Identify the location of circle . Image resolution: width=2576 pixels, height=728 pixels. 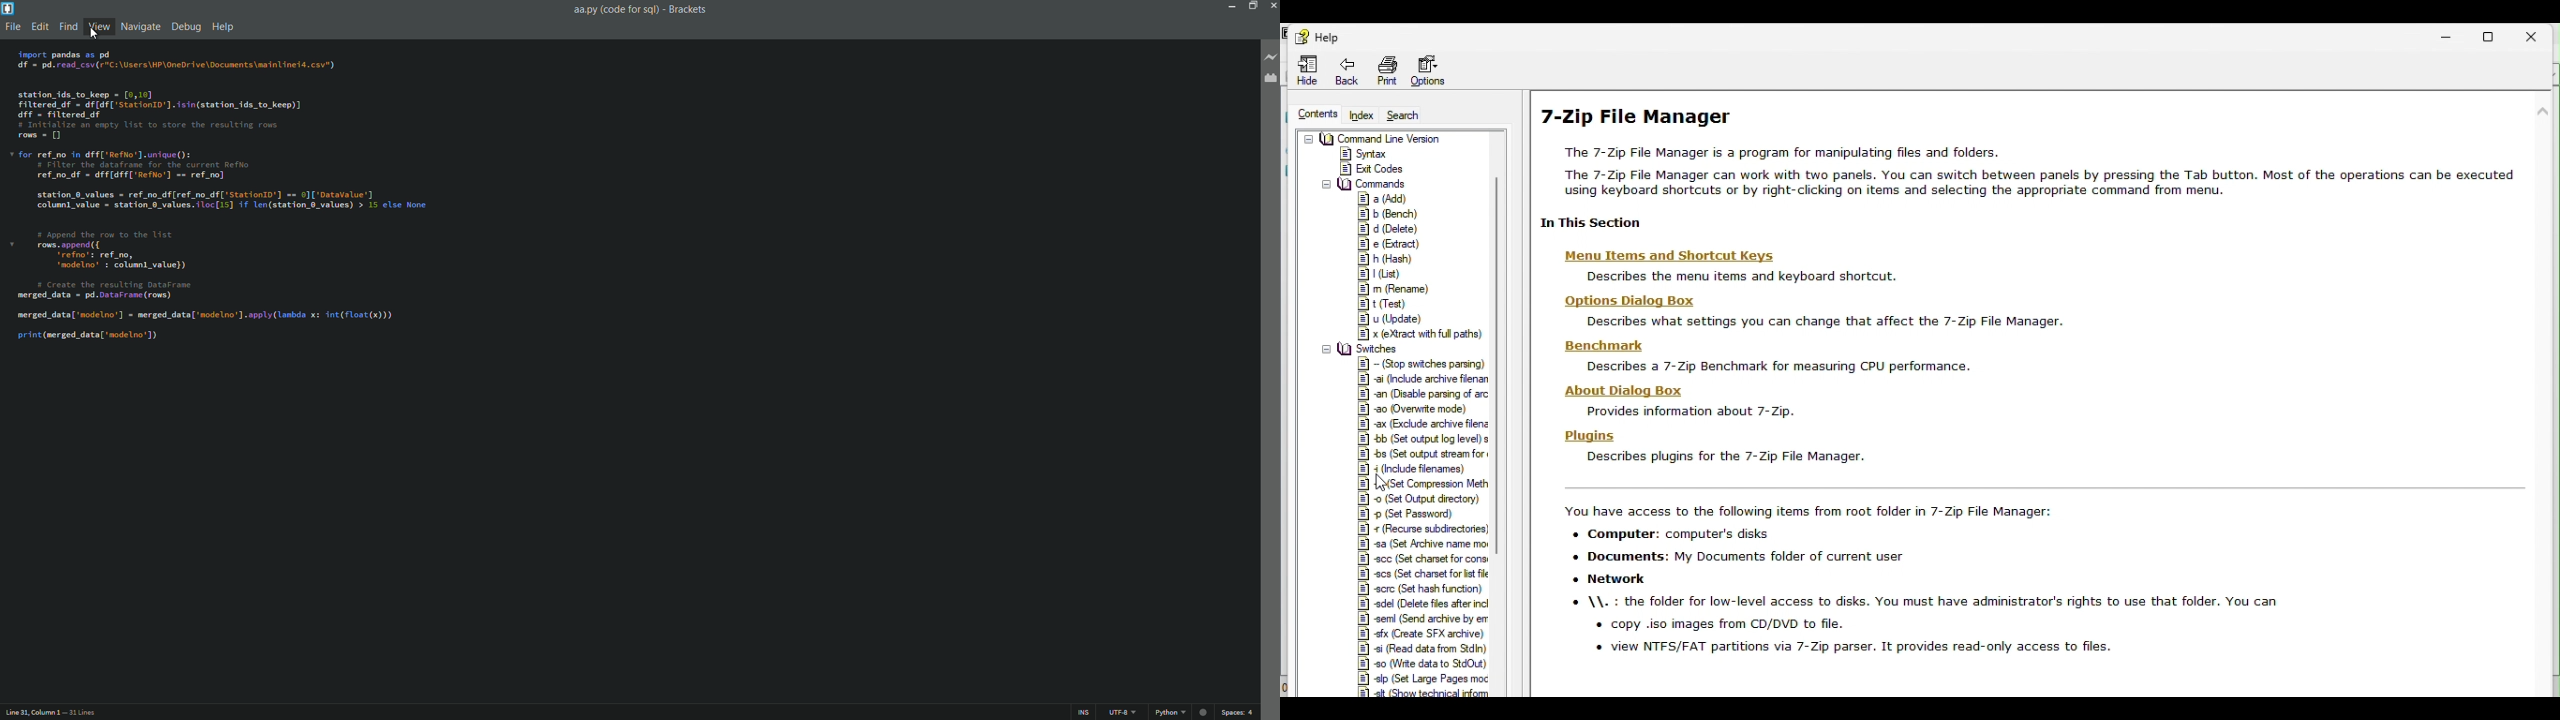
(1203, 713).